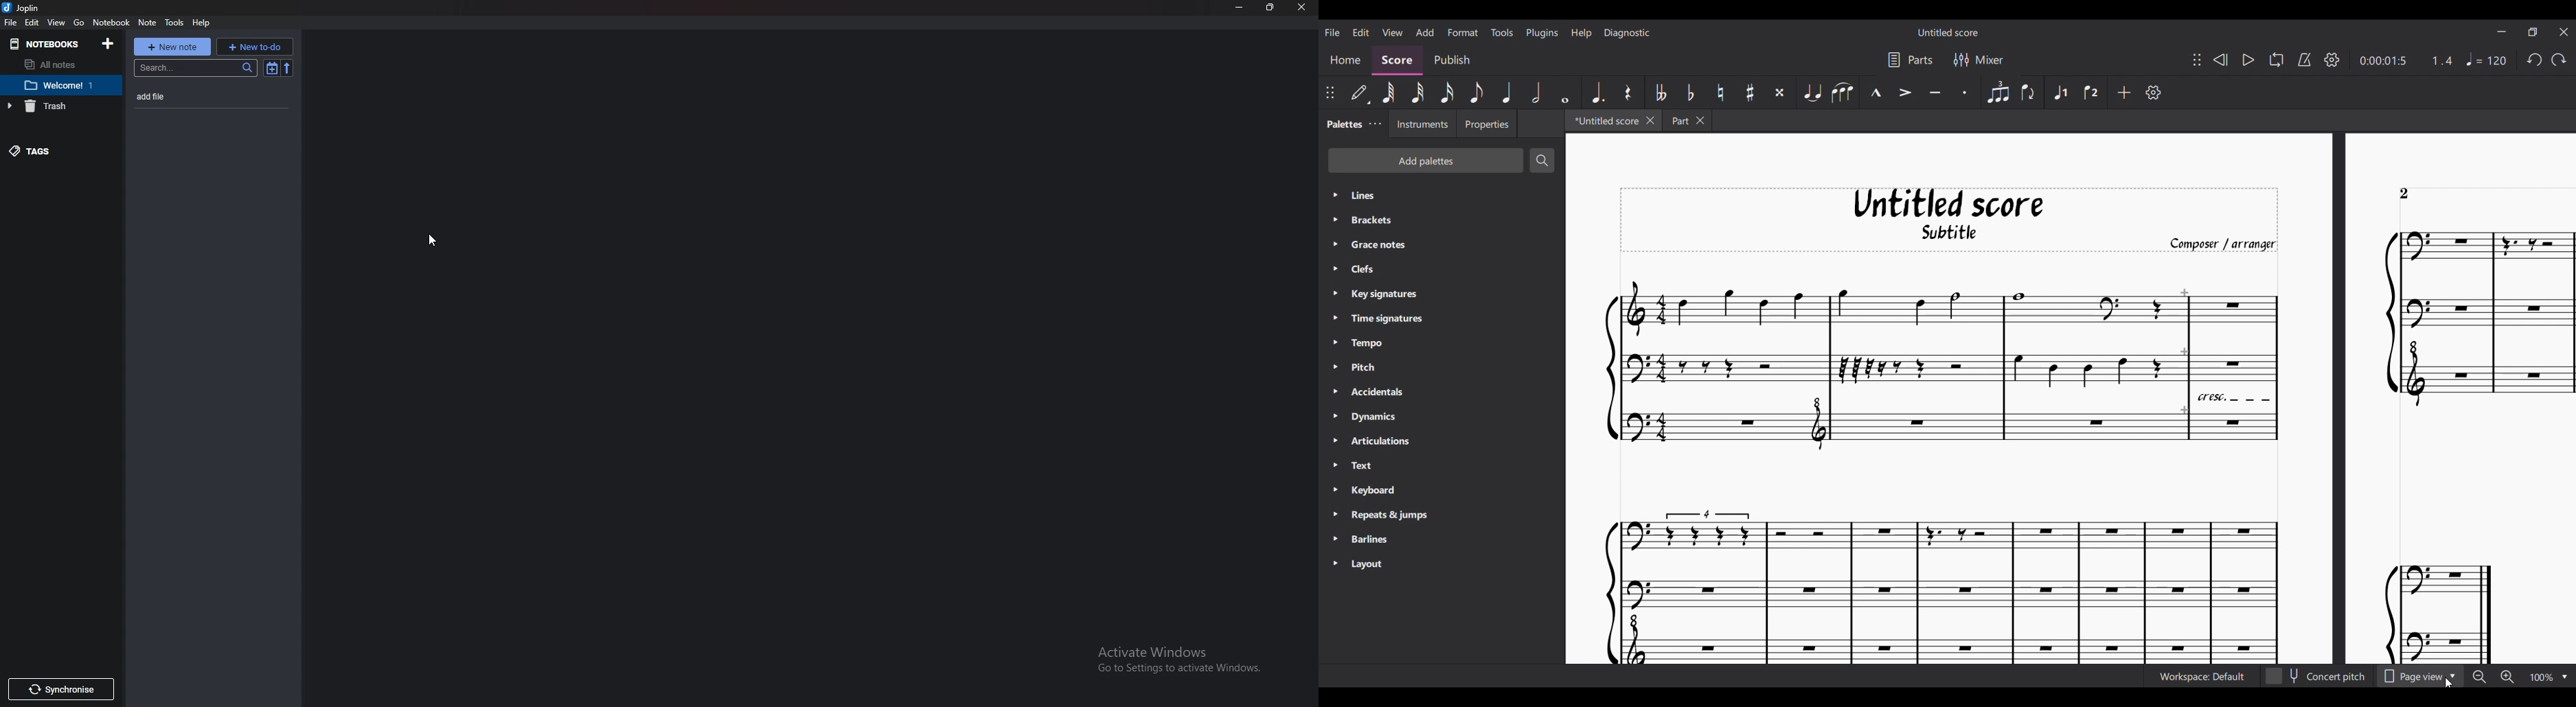  Describe the element at coordinates (174, 23) in the screenshot. I see `Tools` at that location.